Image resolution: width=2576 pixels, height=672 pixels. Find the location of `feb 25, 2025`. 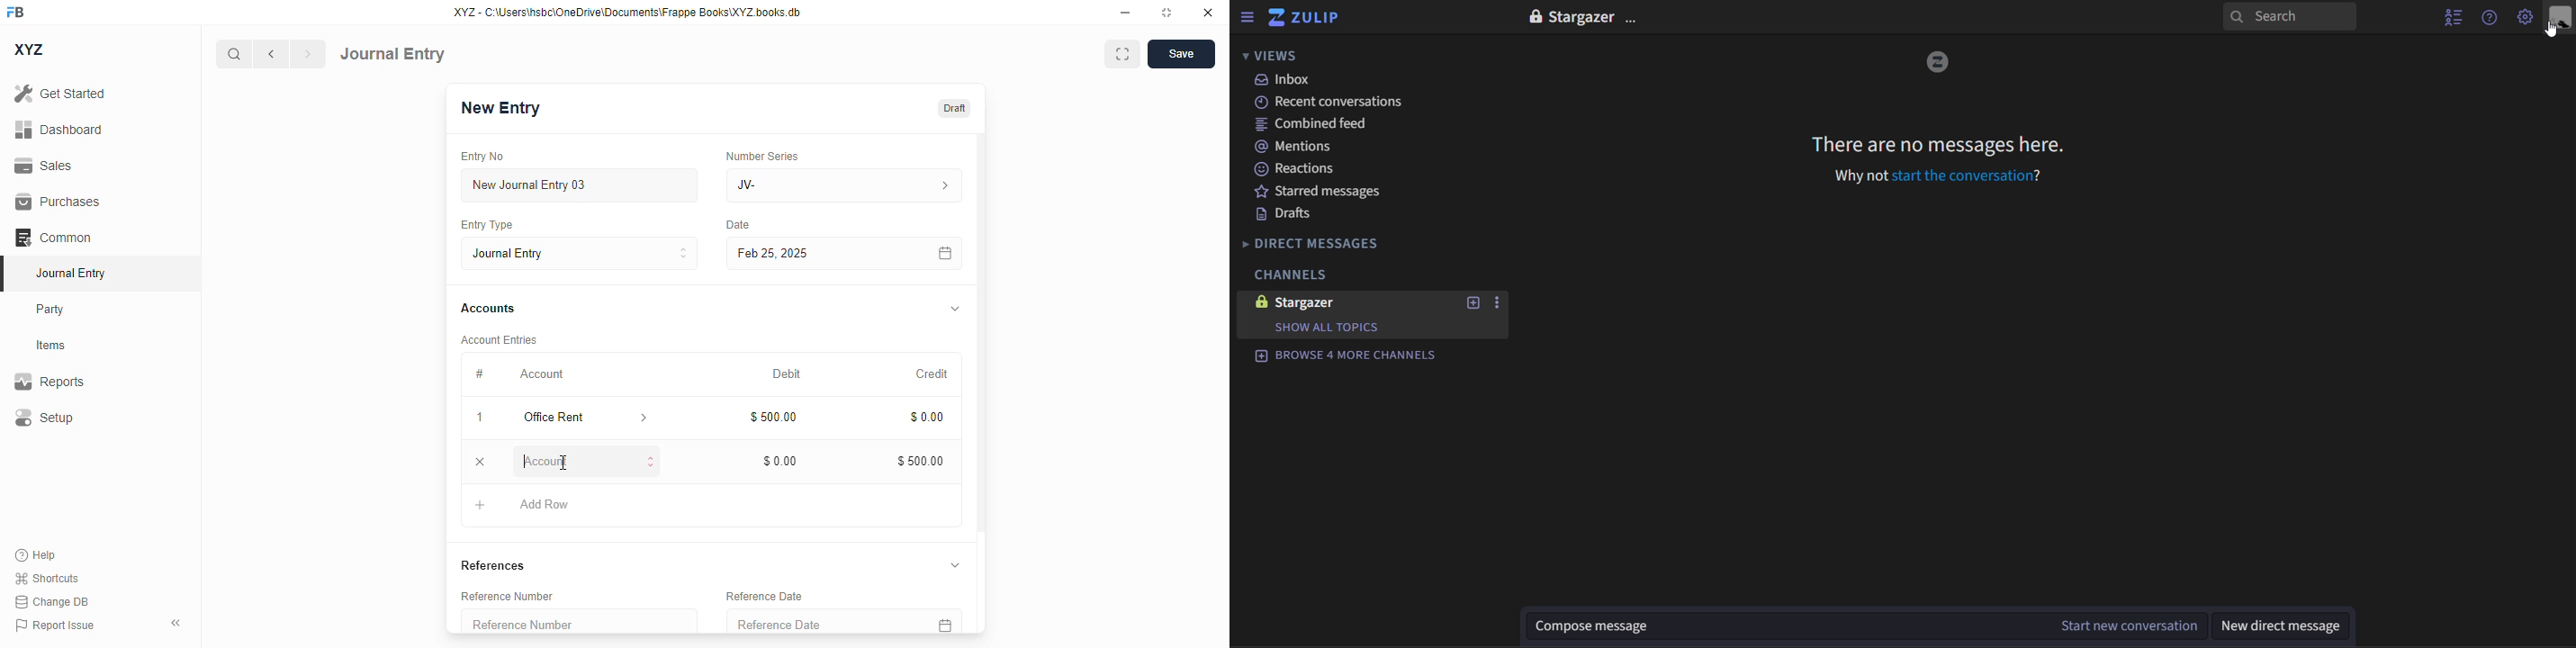

feb 25, 2025 is located at coordinates (819, 254).